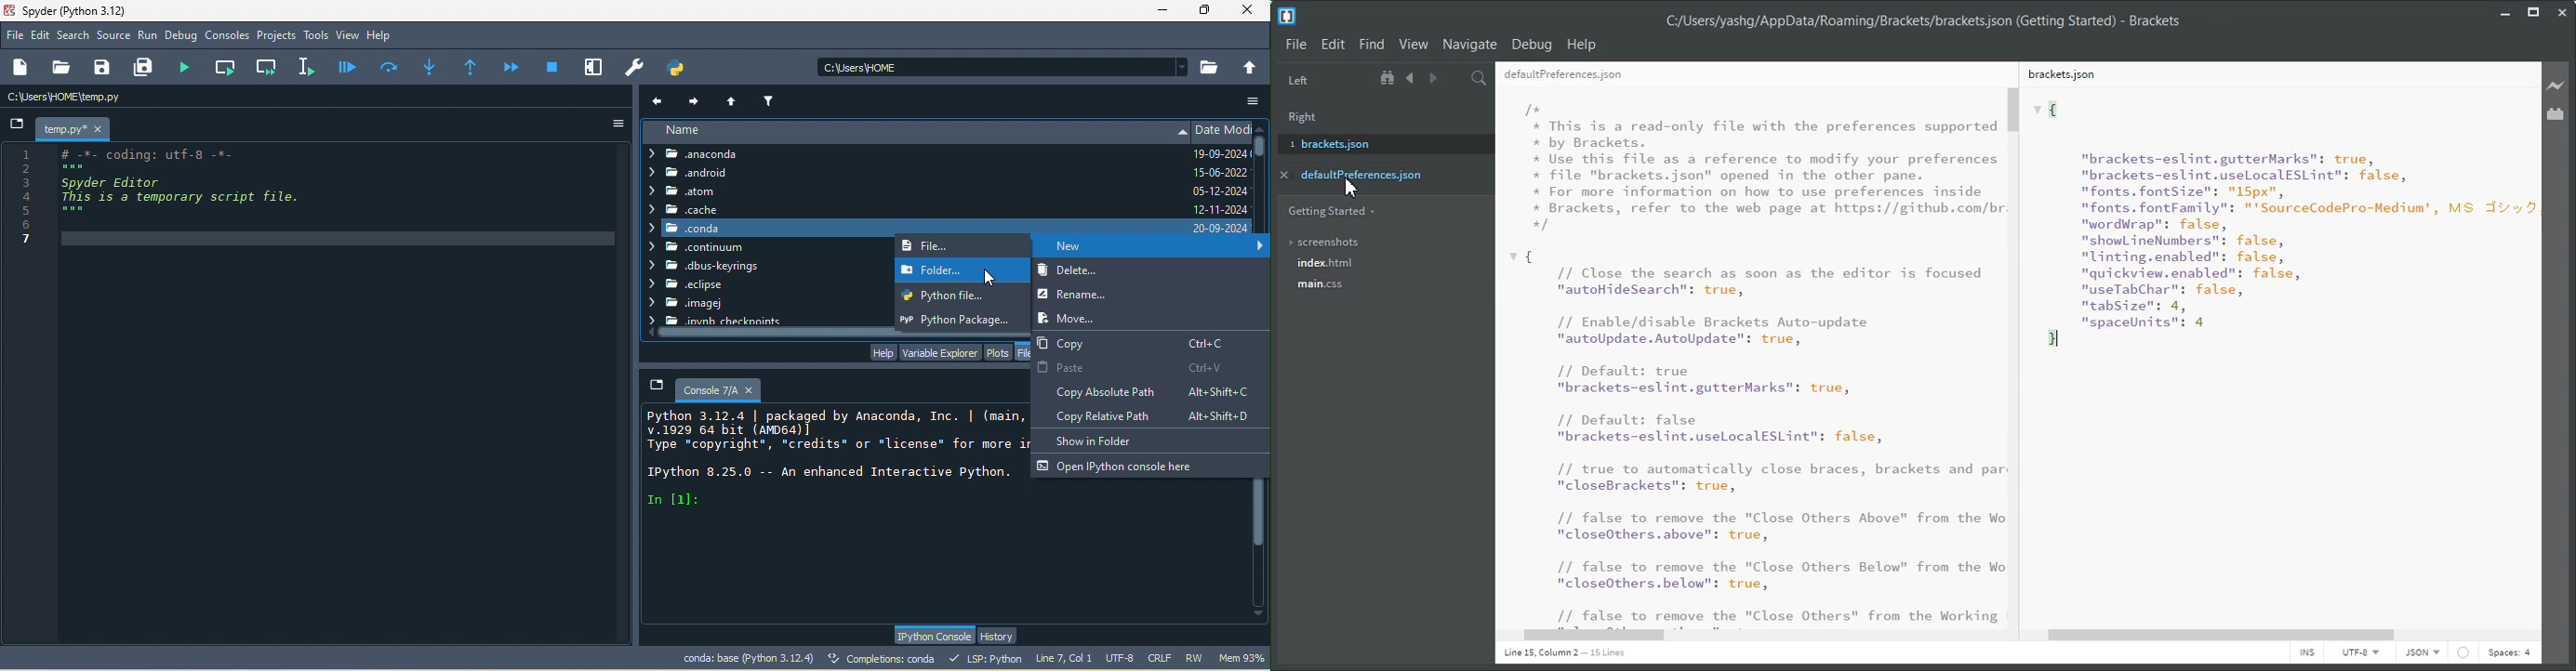  What do you see at coordinates (1352, 187) in the screenshot?
I see `Cursor` at bounding box center [1352, 187].